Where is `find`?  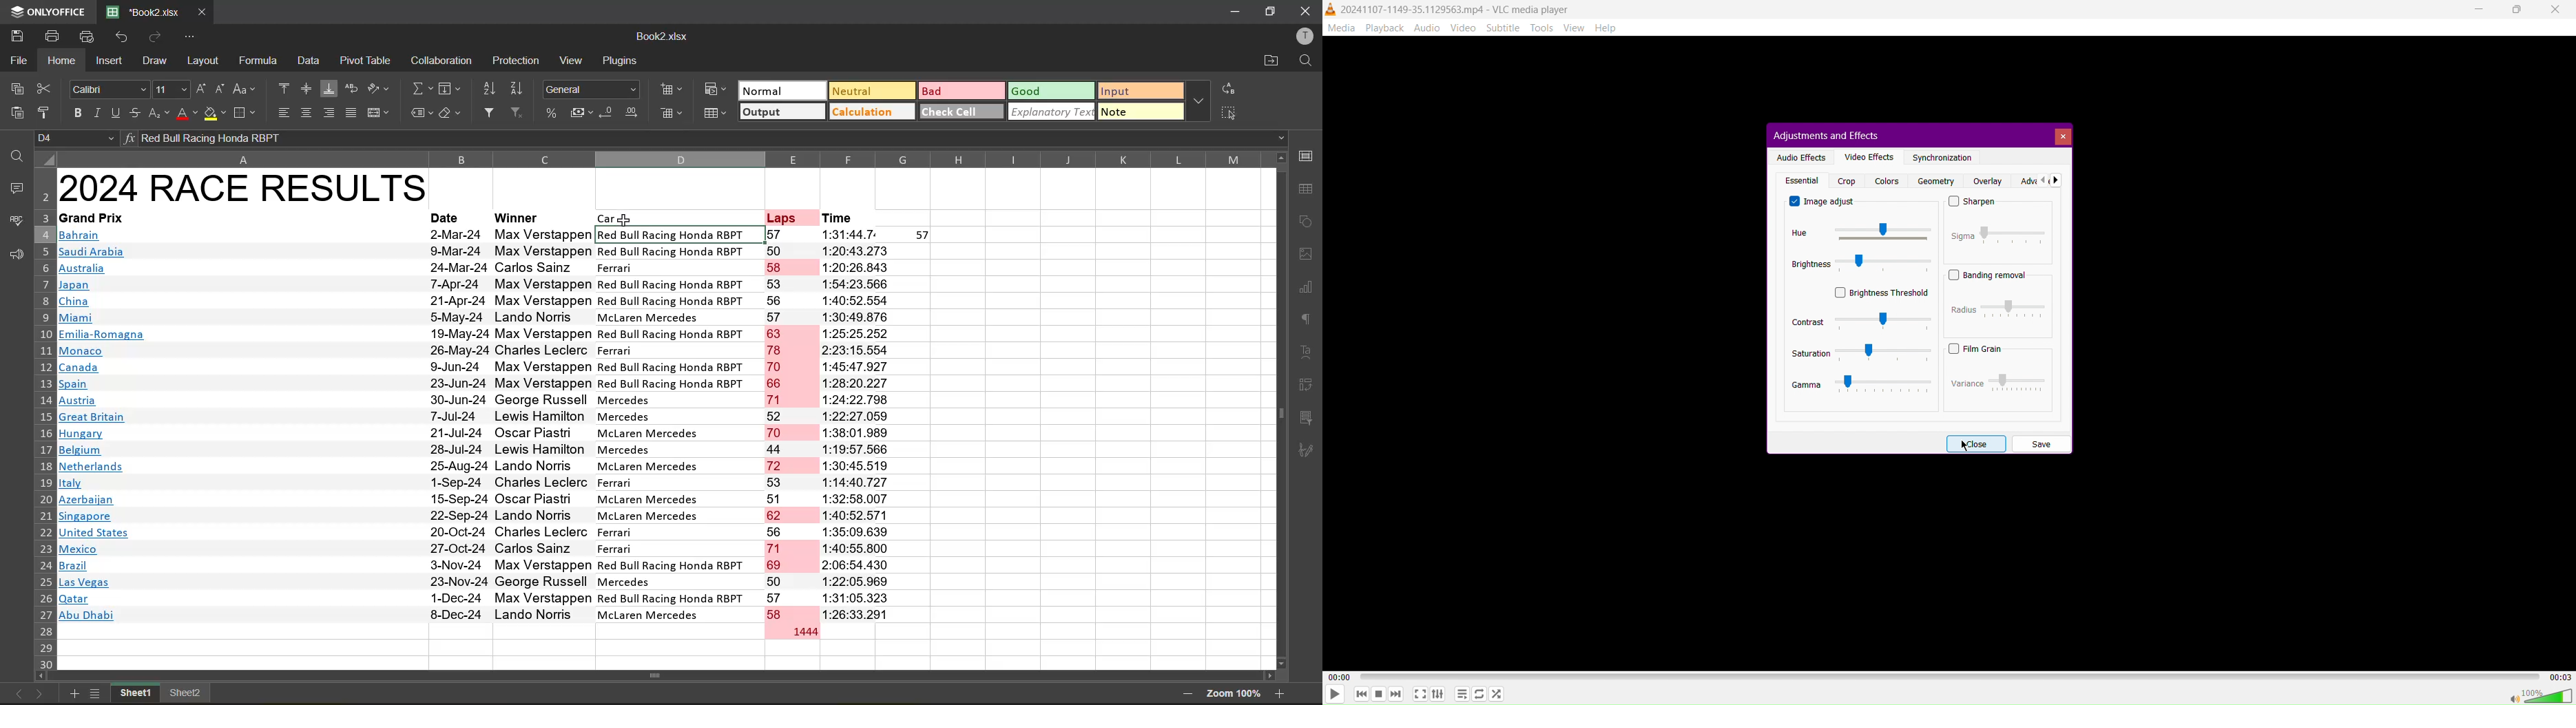
find is located at coordinates (1306, 62).